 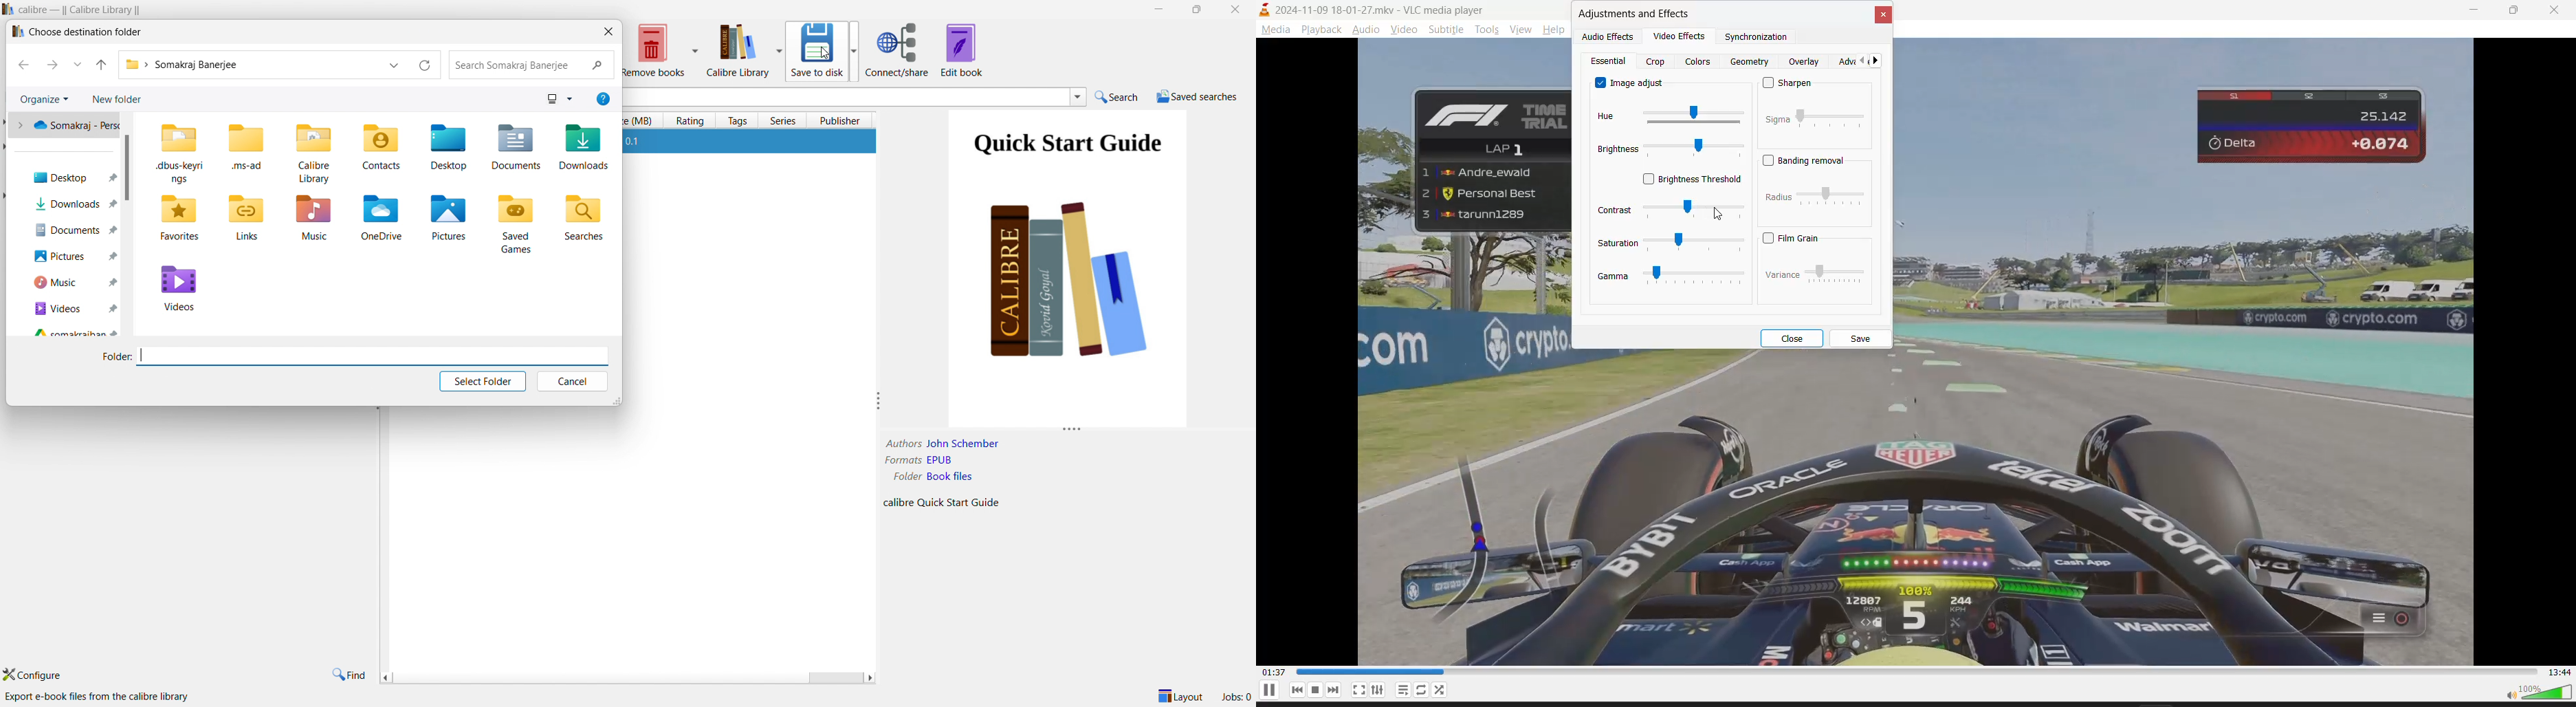 What do you see at coordinates (900, 460) in the screenshot?
I see `Formats` at bounding box center [900, 460].